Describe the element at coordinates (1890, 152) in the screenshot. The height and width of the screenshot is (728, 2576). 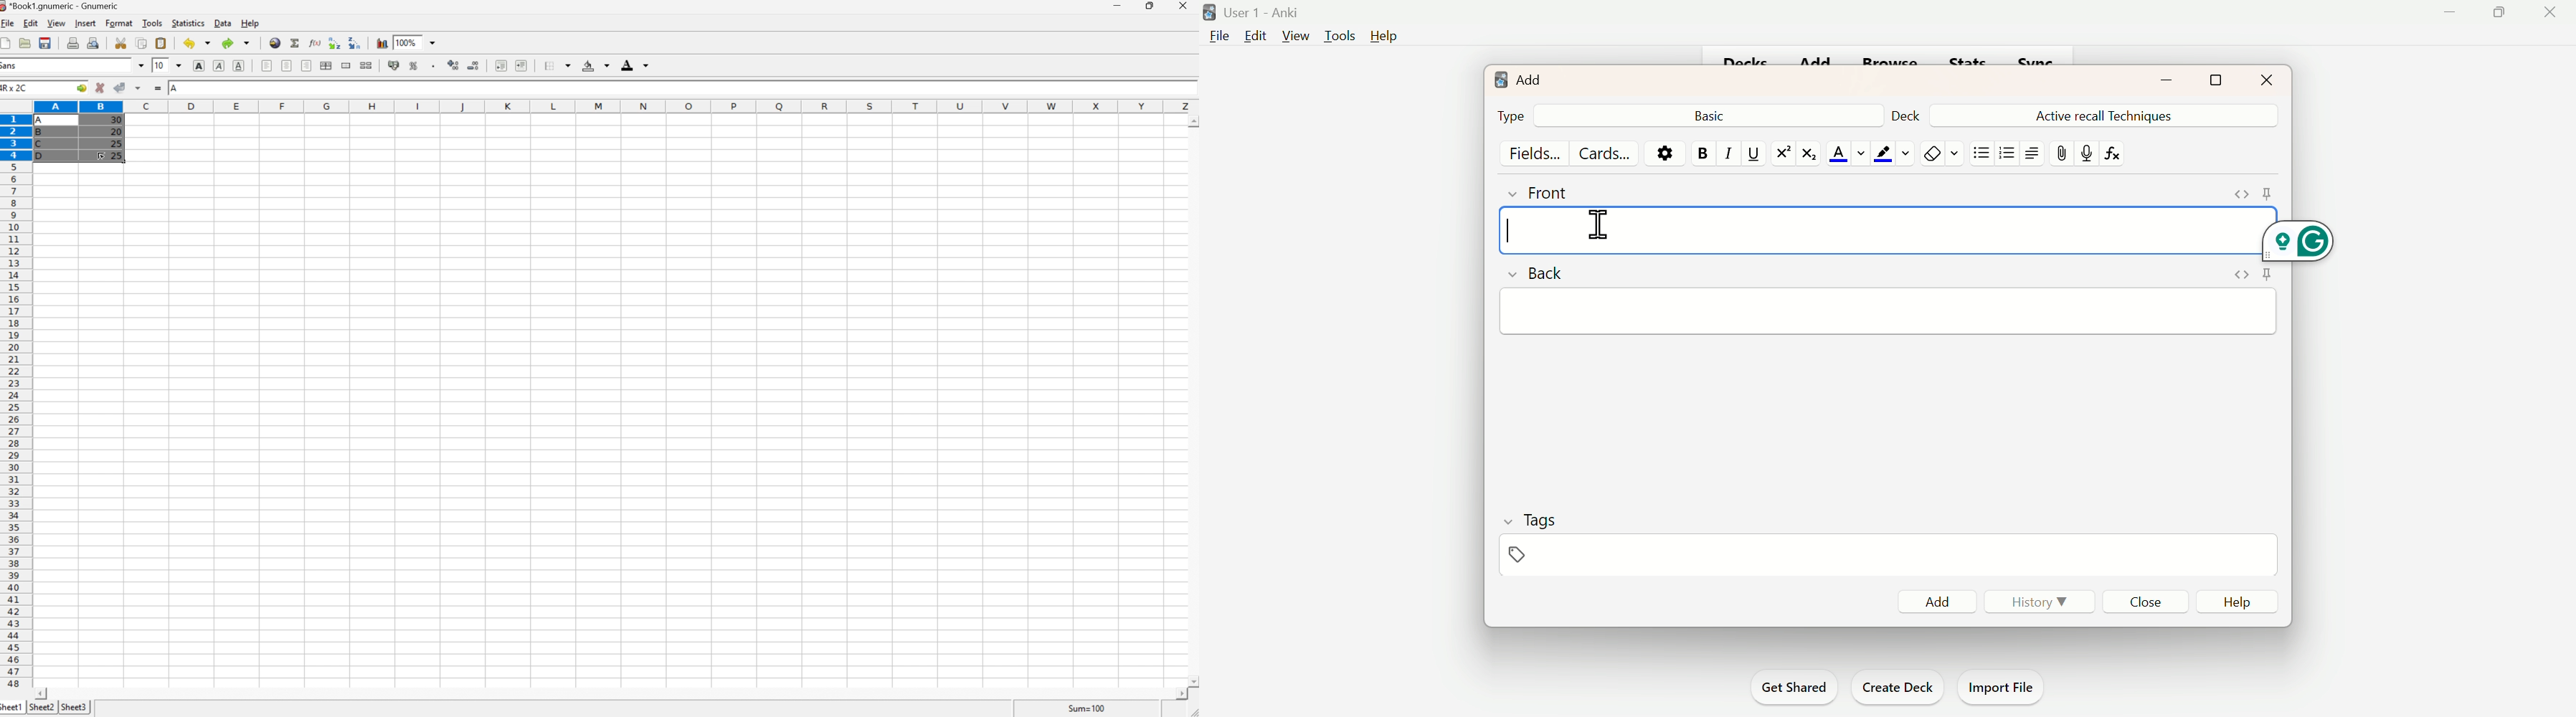
I see `Text Highlighting Color` at that location.